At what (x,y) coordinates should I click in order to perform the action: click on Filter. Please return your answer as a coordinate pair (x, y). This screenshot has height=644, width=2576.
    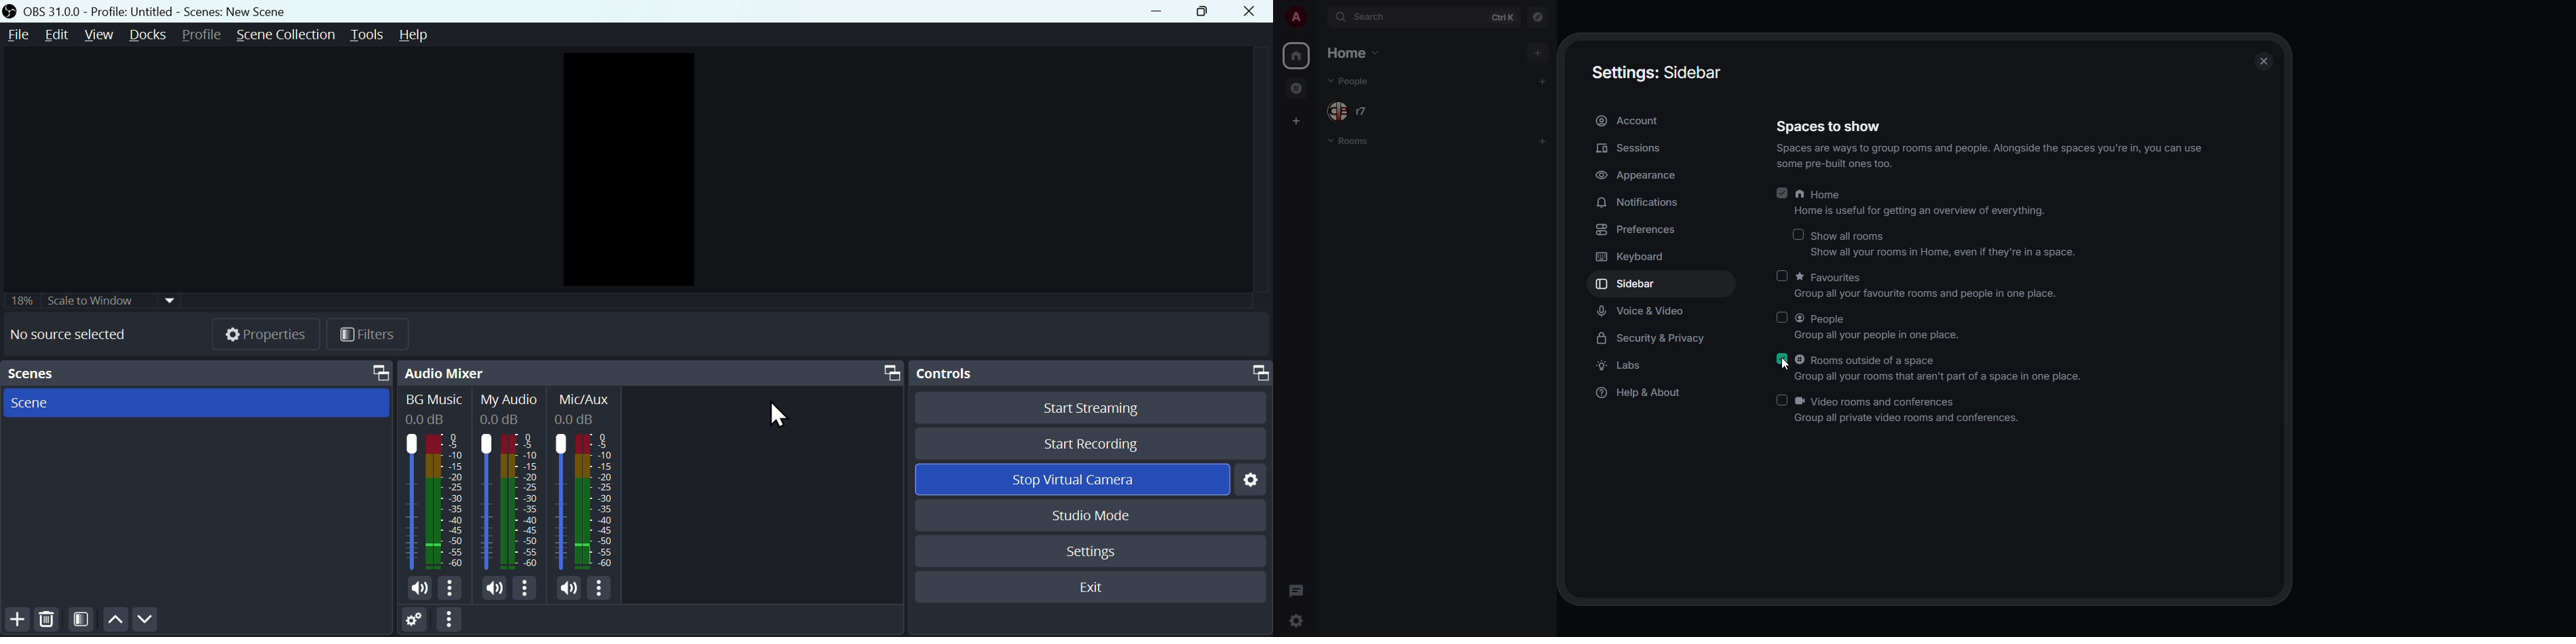
    Looking at the image, I should click on (368, 336).